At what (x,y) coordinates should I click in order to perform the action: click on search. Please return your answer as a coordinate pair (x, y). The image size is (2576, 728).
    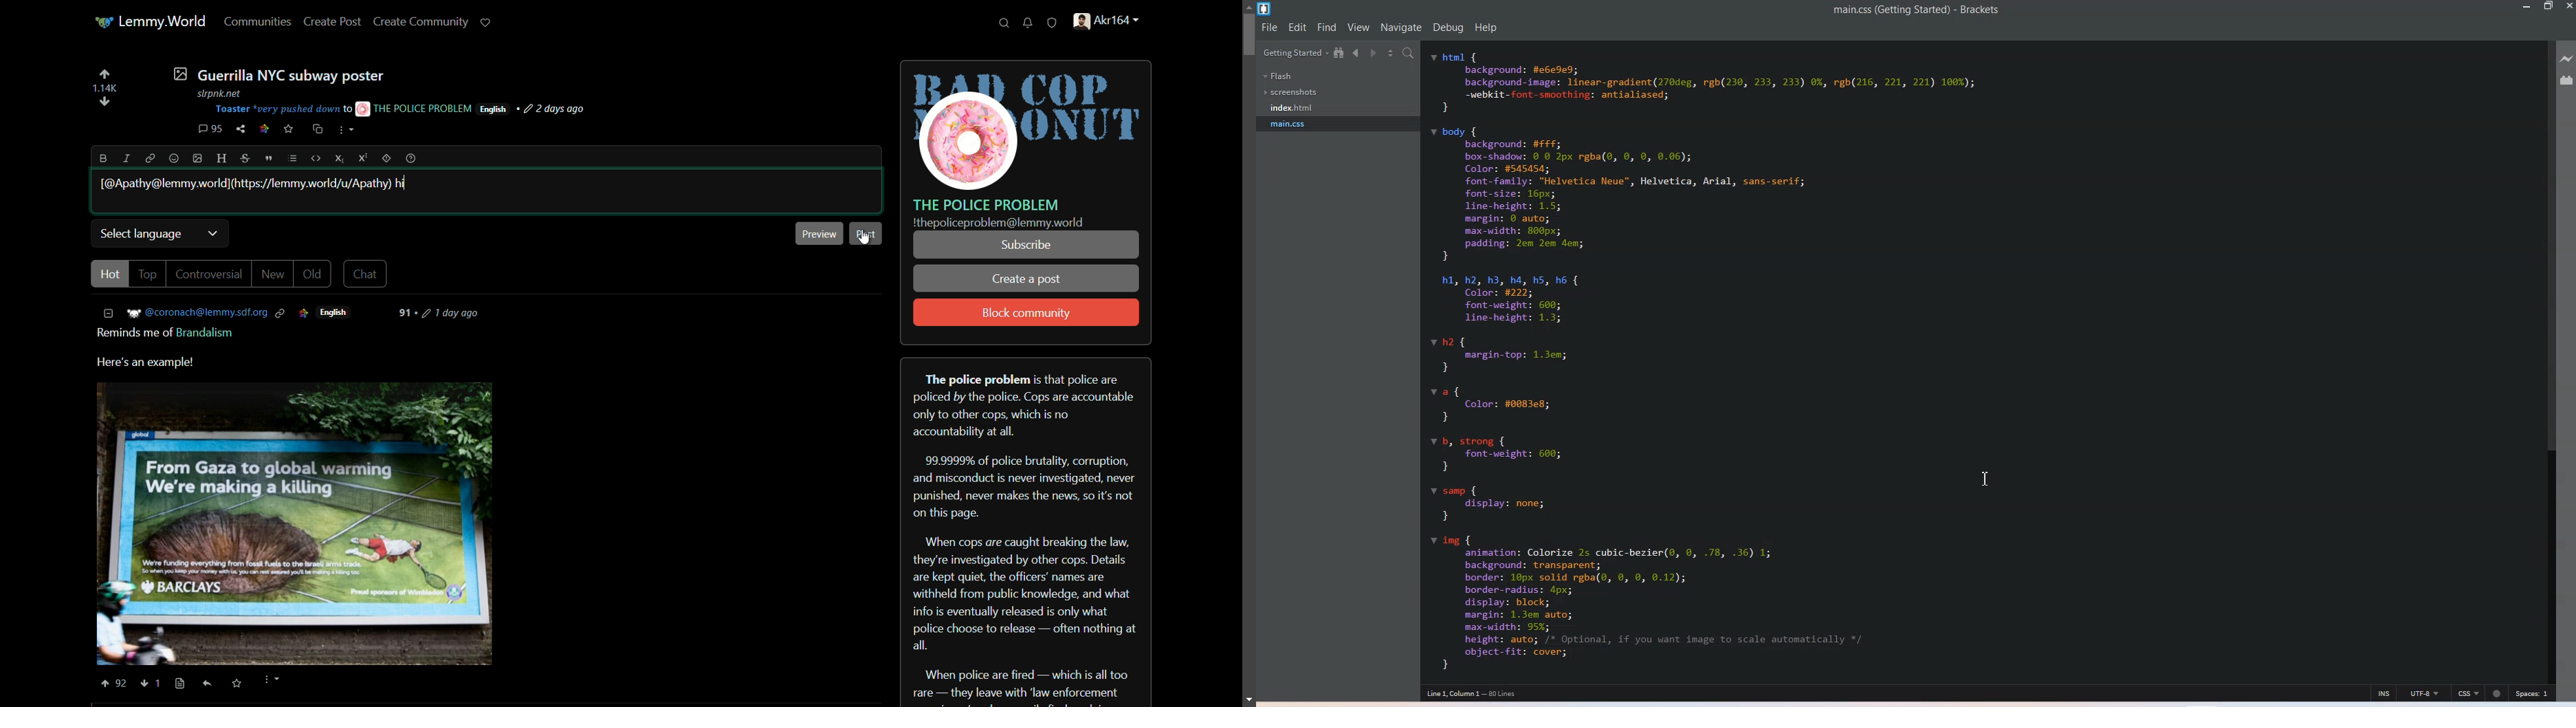
    Looking at the image, I should click on (1004, 24).